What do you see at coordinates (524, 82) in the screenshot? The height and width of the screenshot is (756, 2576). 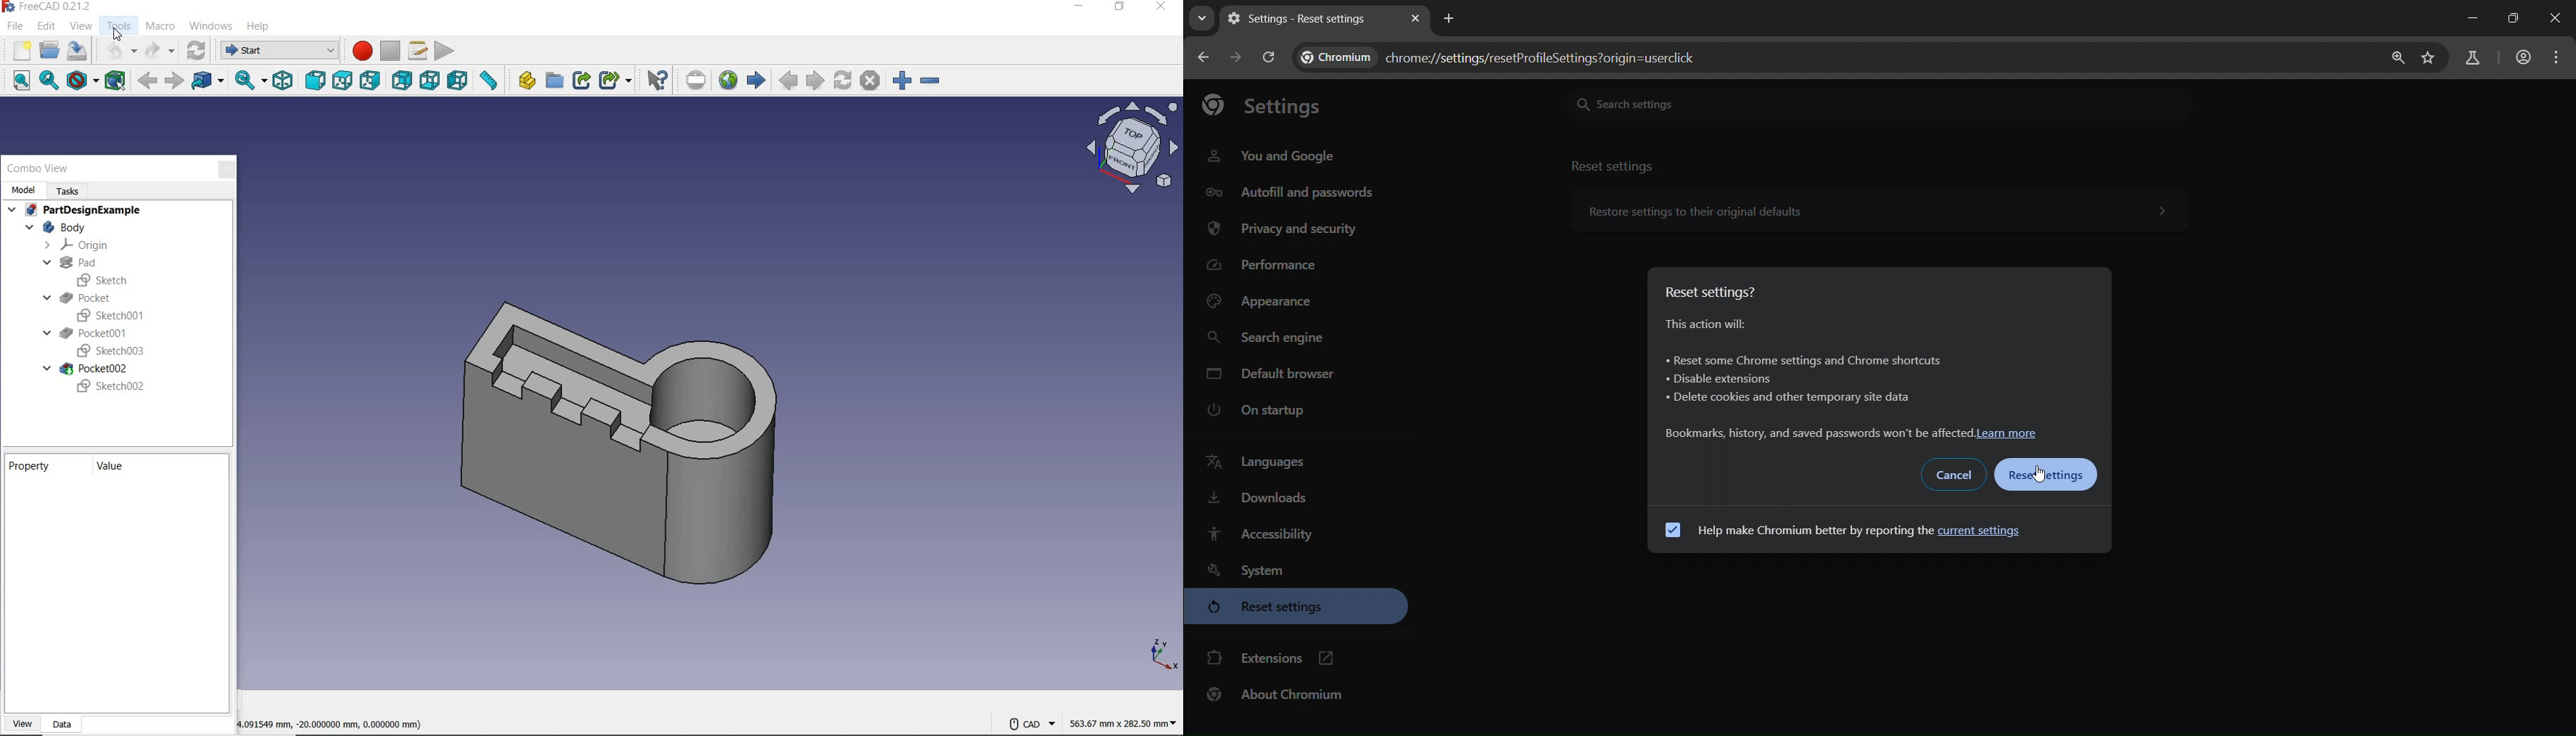 I see `Create part` at bounding box center [524, 82].